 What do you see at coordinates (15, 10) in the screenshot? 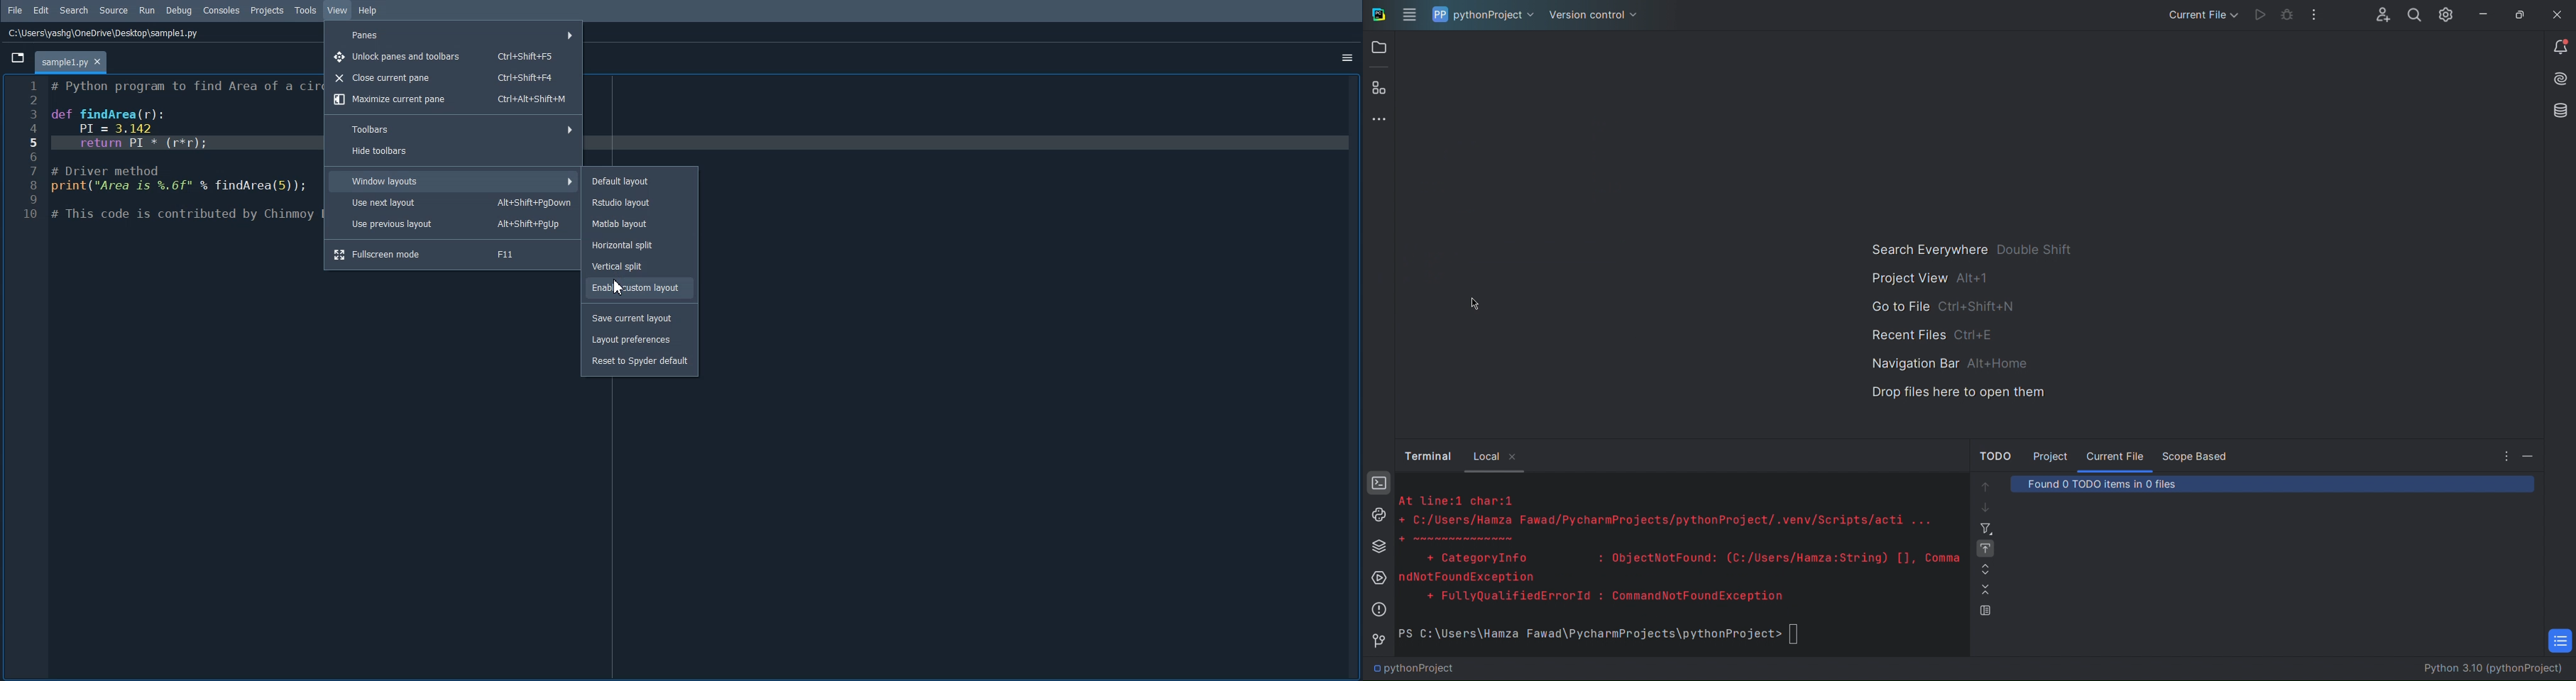
I see `File` at bounding box center [15, 10].